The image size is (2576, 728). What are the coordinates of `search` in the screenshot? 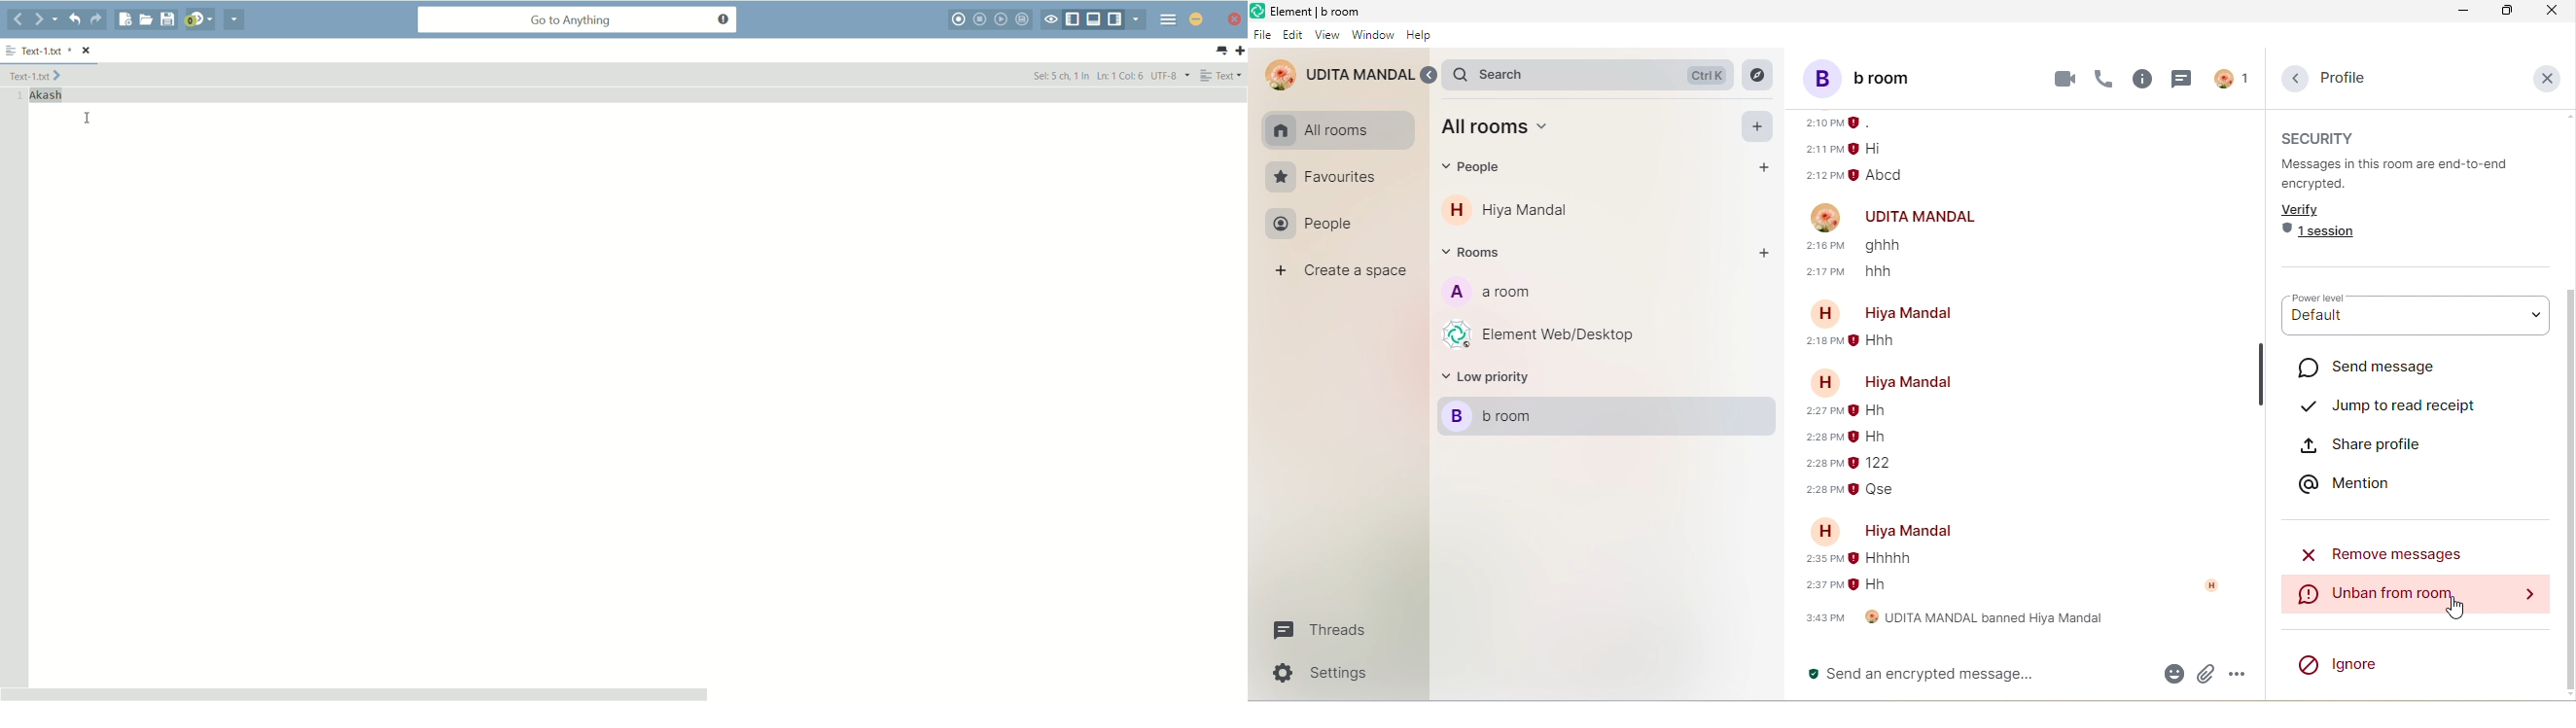 It's located at (1594, 75).